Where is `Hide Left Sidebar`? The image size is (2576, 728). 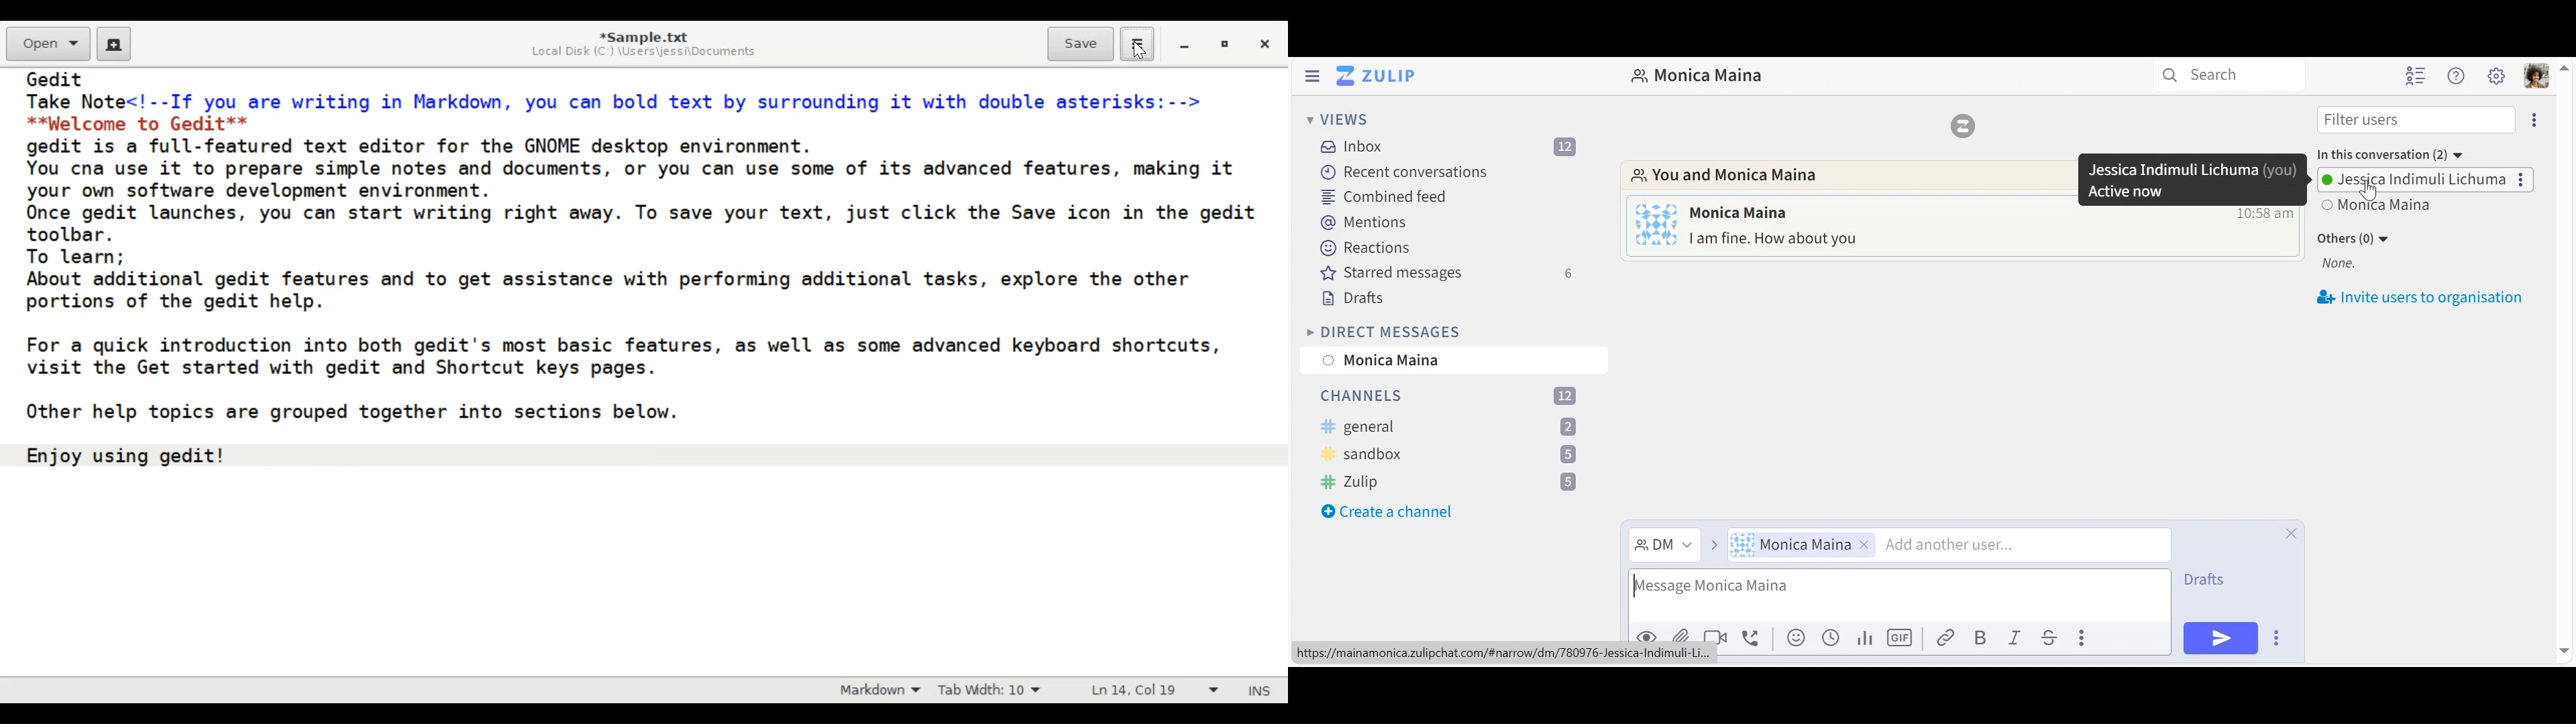 Hide Left Sidebar is located at coordinates (1311, 75).